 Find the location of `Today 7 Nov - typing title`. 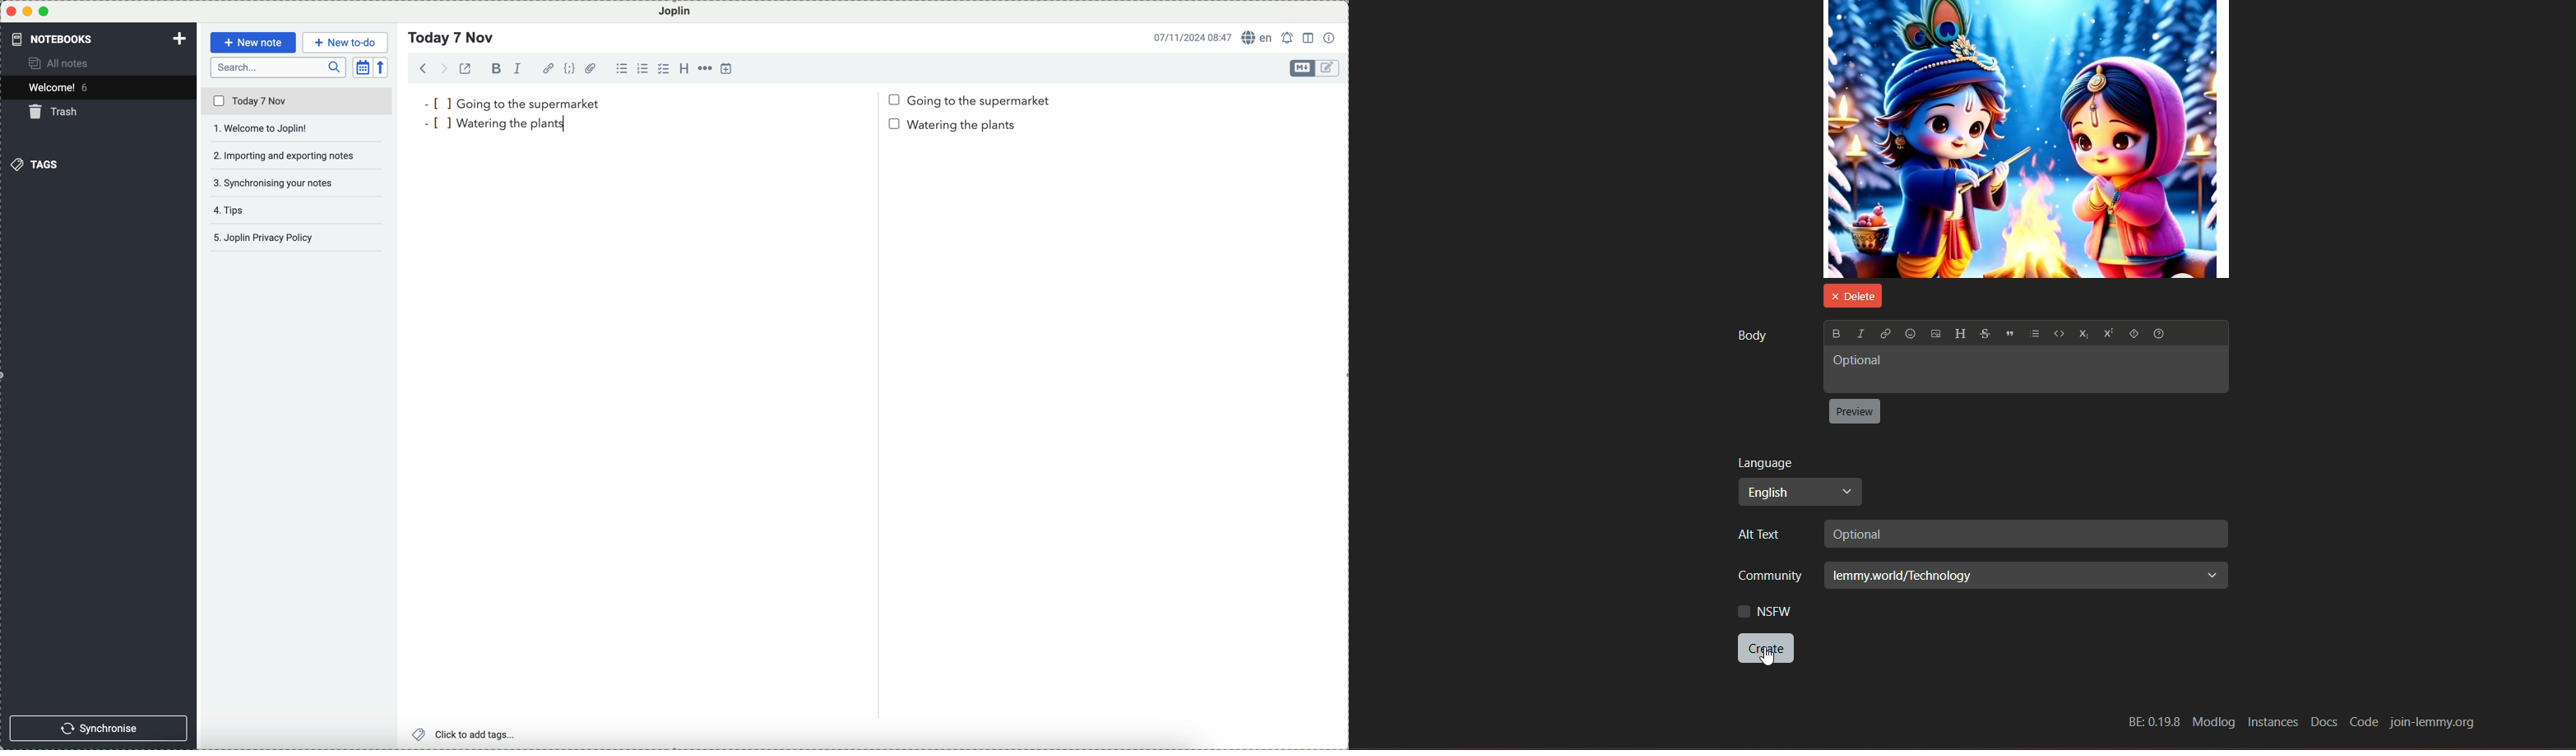

Today 7 Nov - typing title is located at coordinates (452, 37).